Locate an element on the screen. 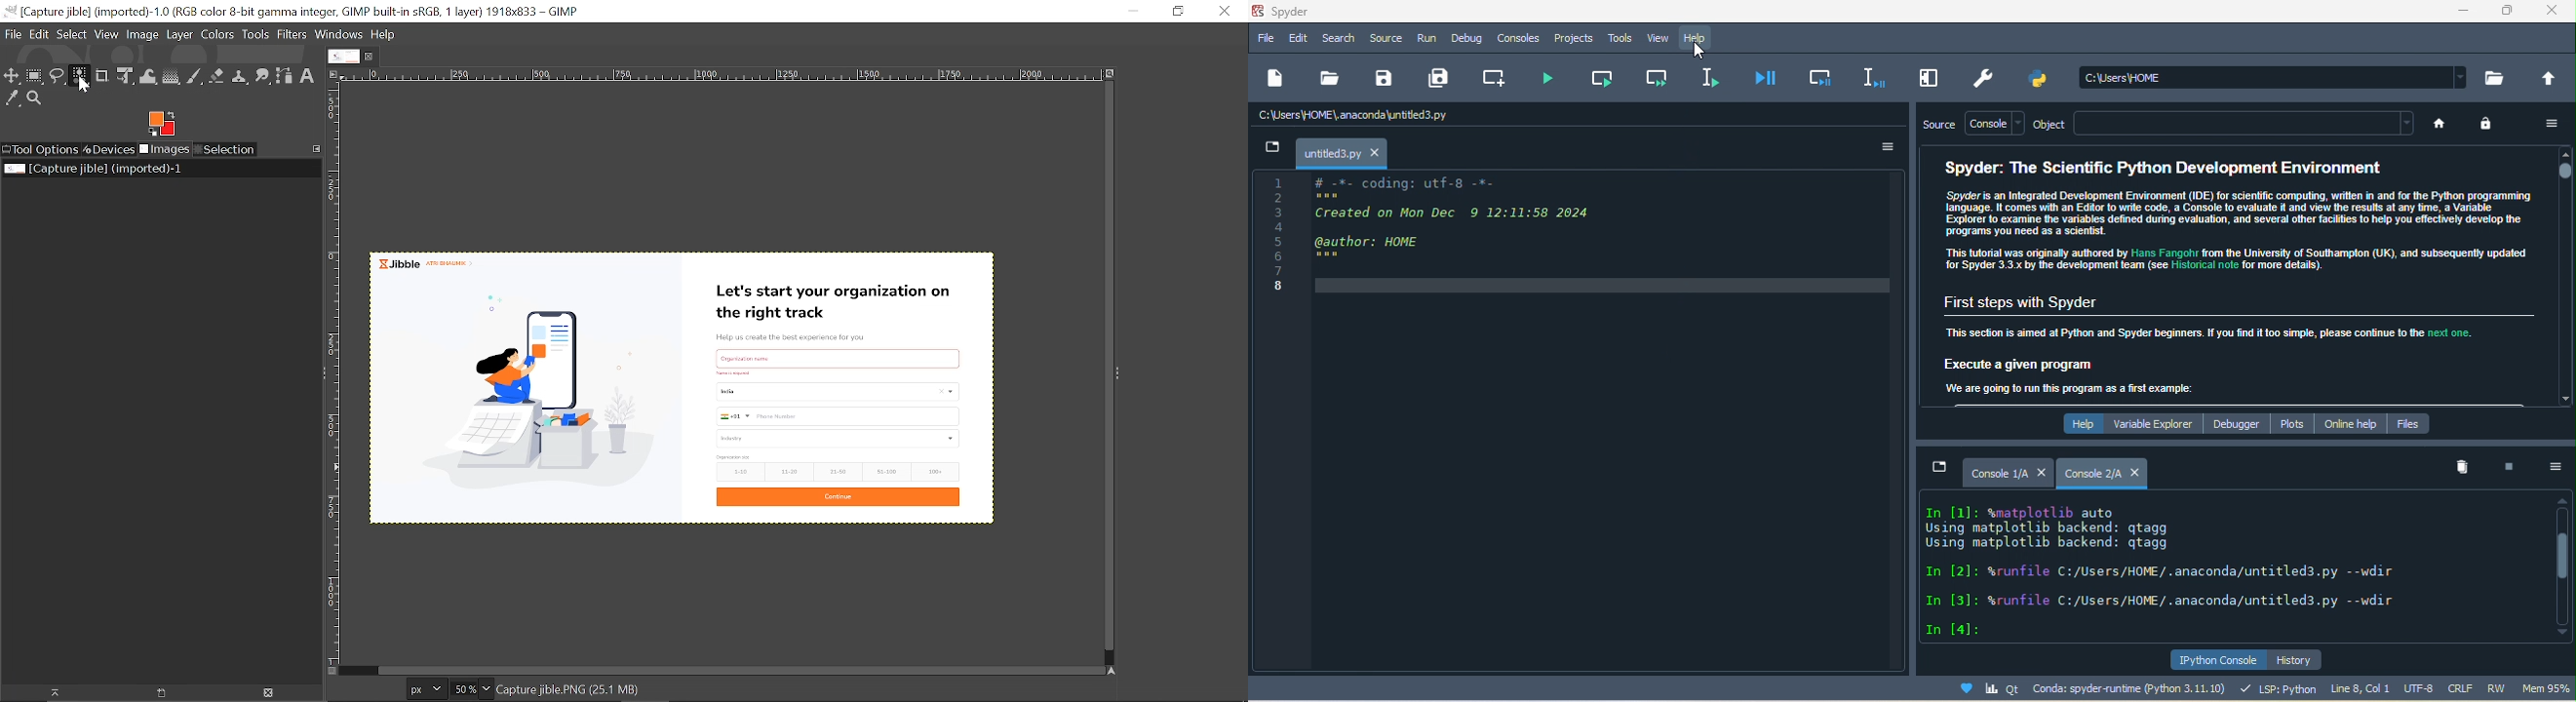 The image size is (2576, 728). Zoom options is located at coordinates (486, 688).